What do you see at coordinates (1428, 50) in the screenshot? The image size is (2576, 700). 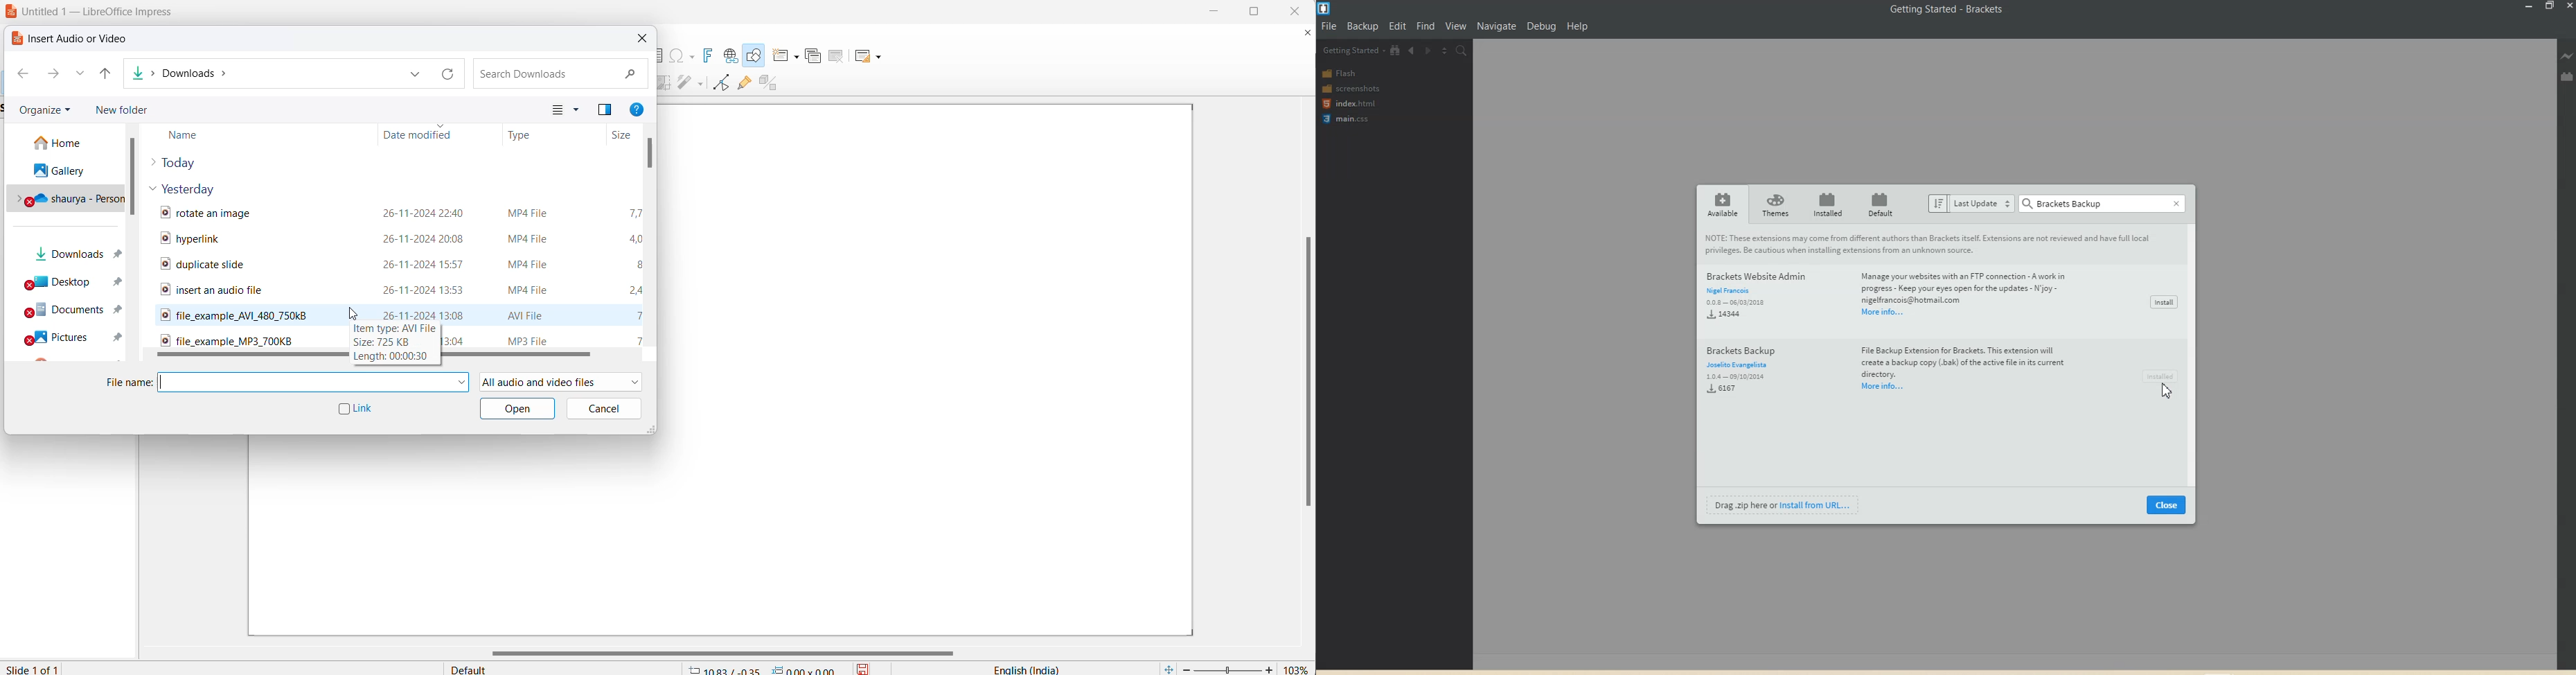 I see `Navigate Forwards` at bounding box center [1428, 50].